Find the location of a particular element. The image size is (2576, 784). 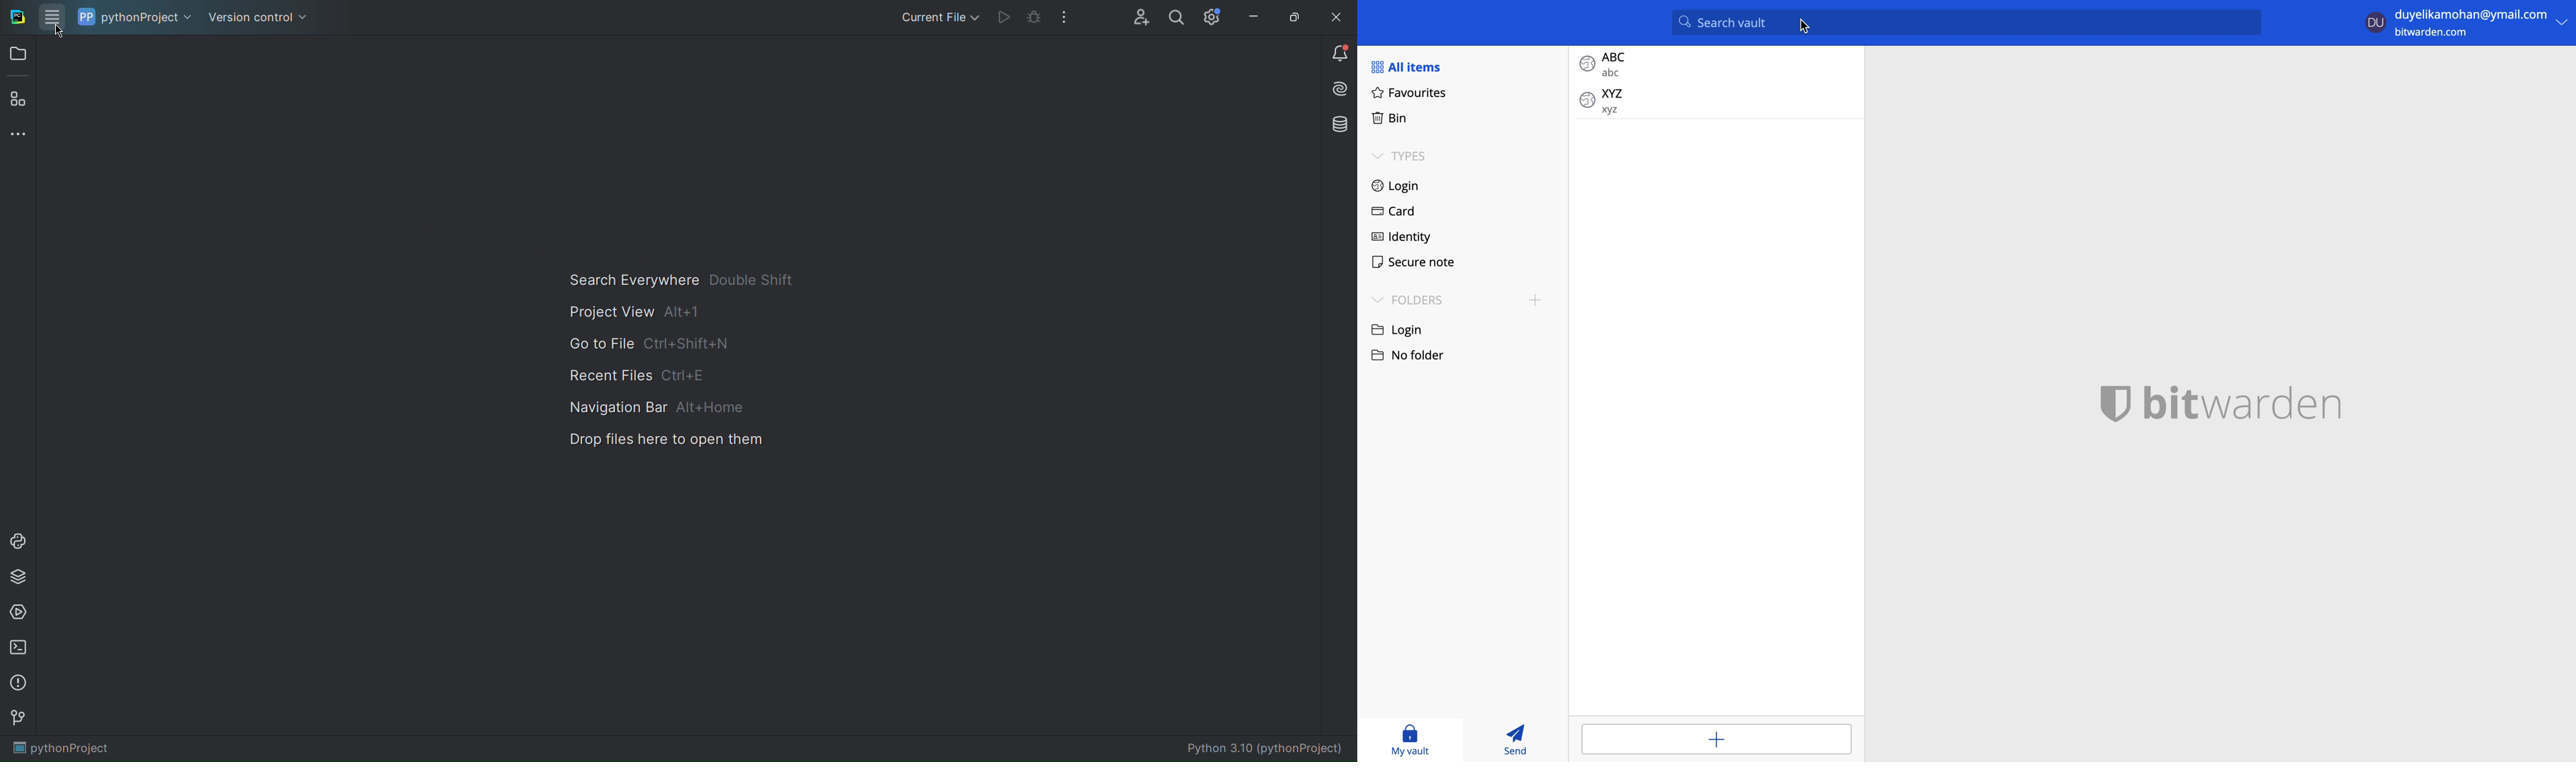

pythonProject is located at coordinates (62, 749).